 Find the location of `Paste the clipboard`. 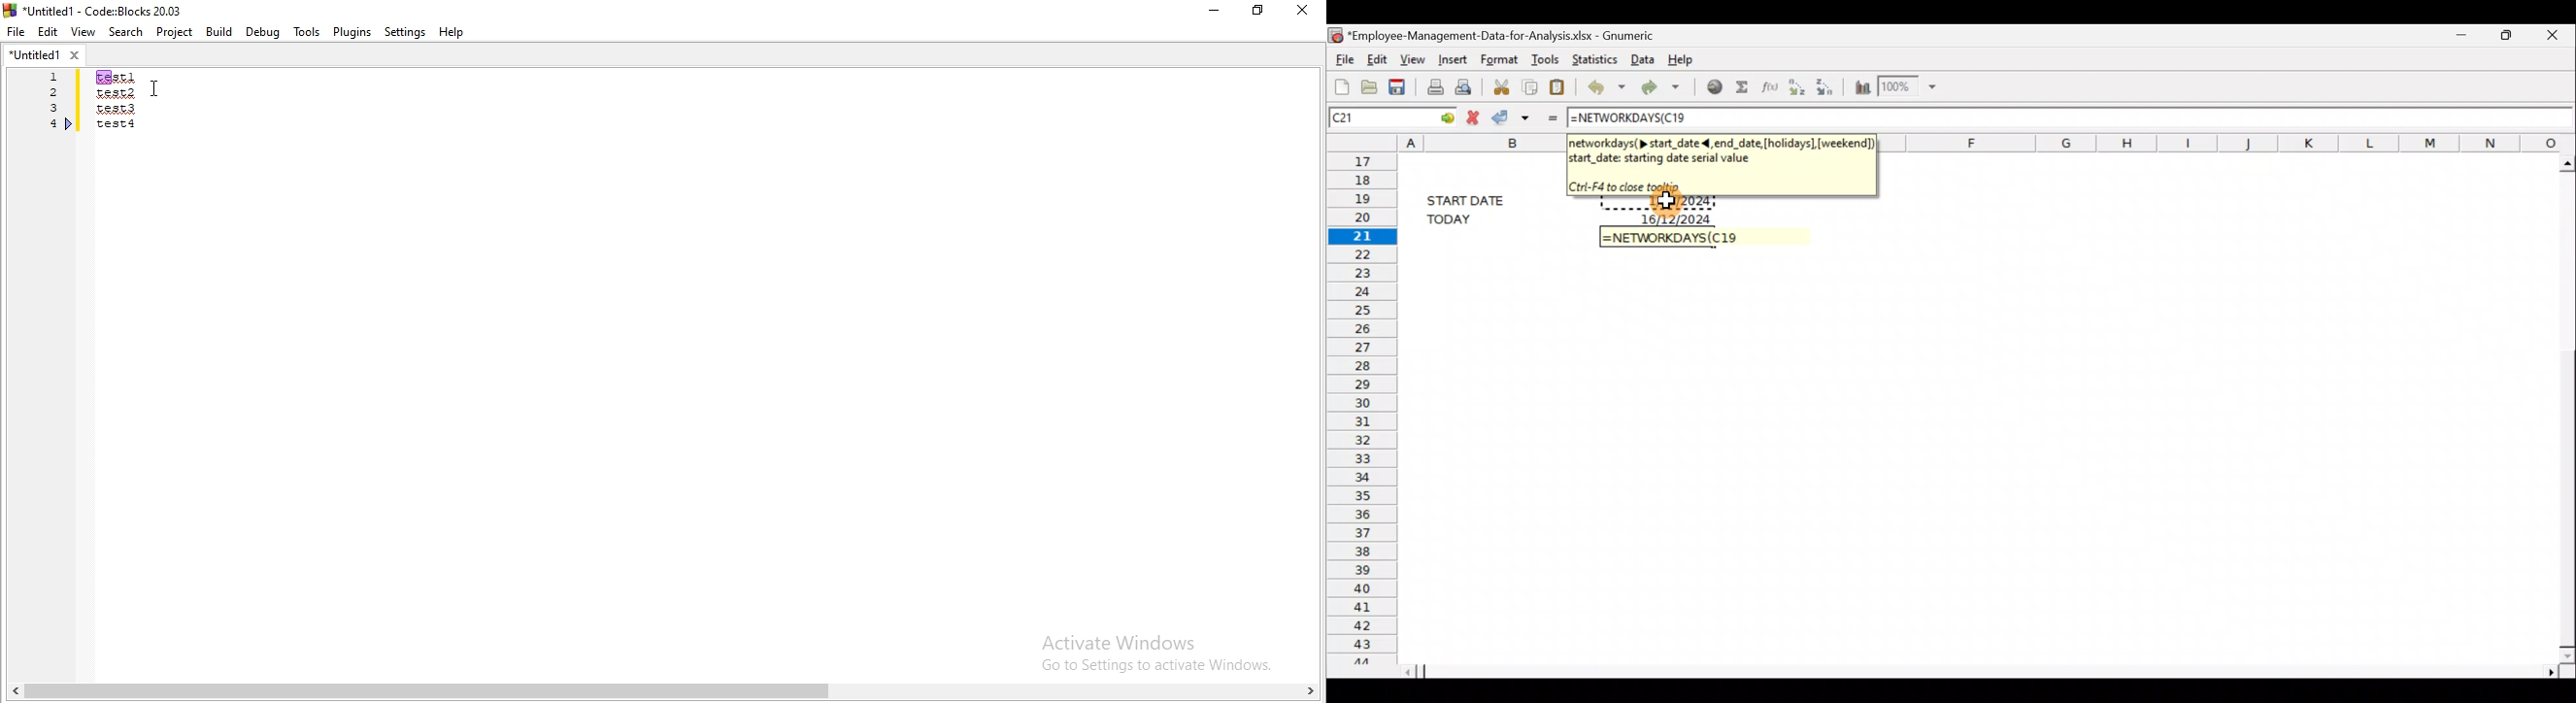

Paste the clipboard is located at coordinates (1560, 85).